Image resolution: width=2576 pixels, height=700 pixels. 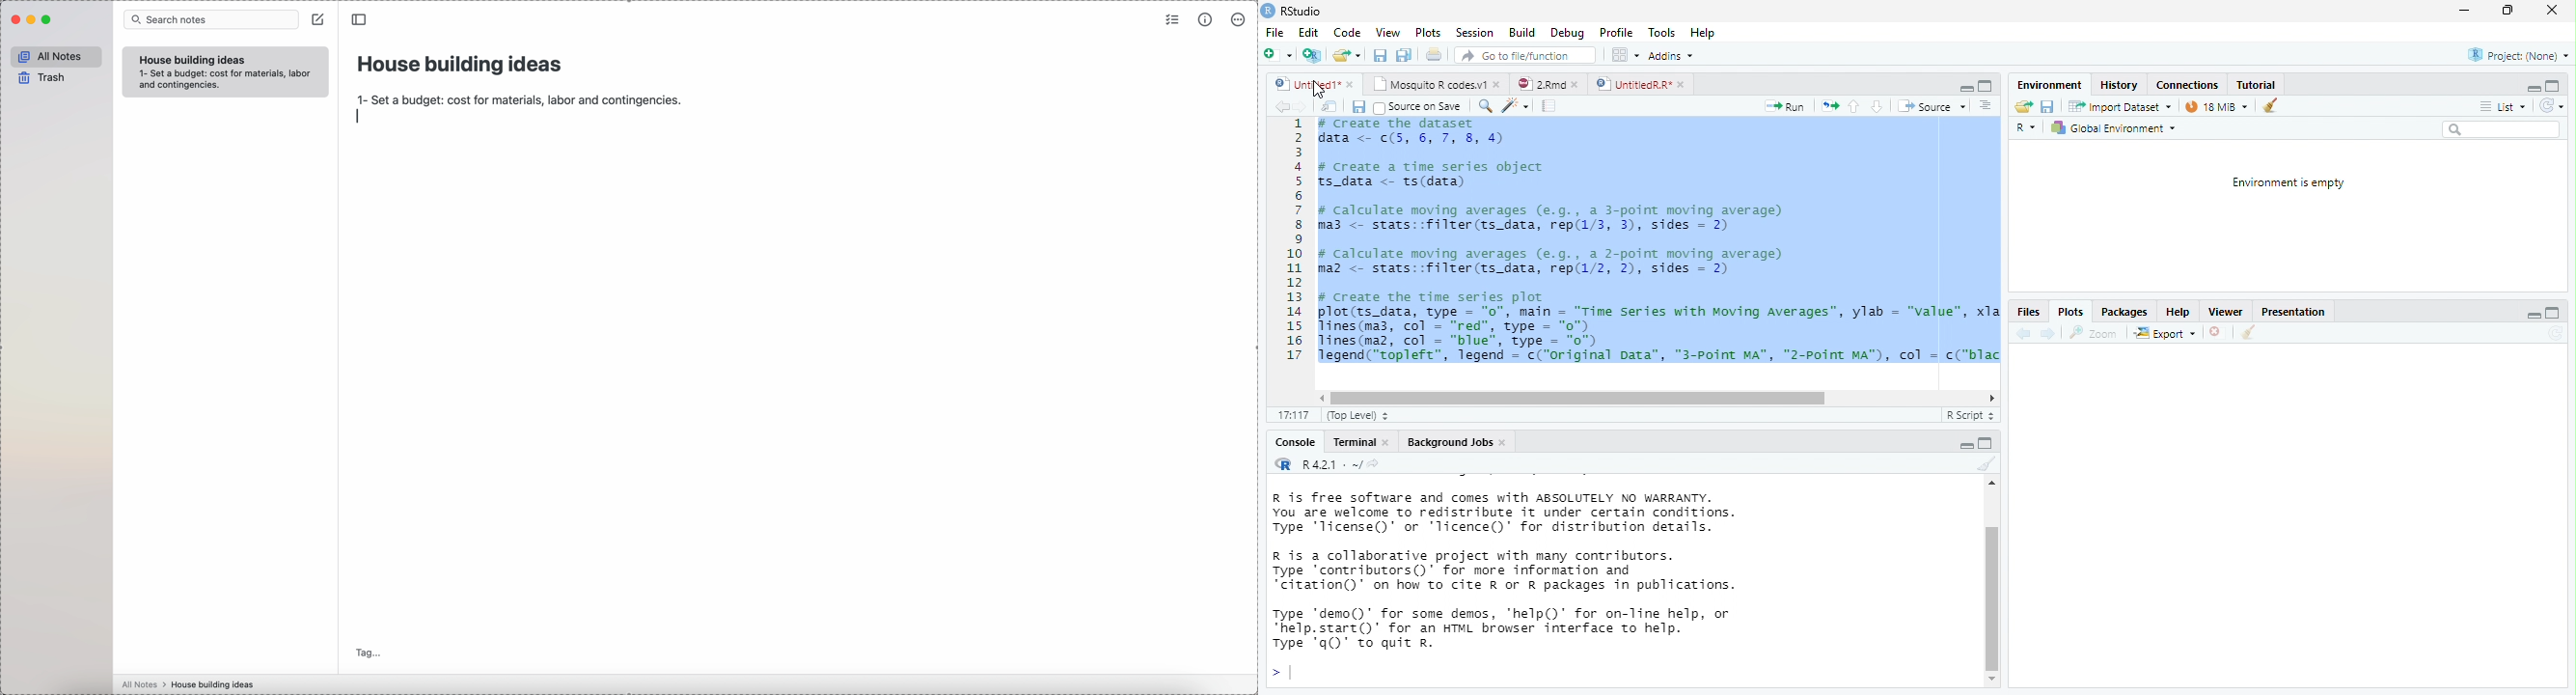 I want to click on Terminal, so click(x=1354, y=442).